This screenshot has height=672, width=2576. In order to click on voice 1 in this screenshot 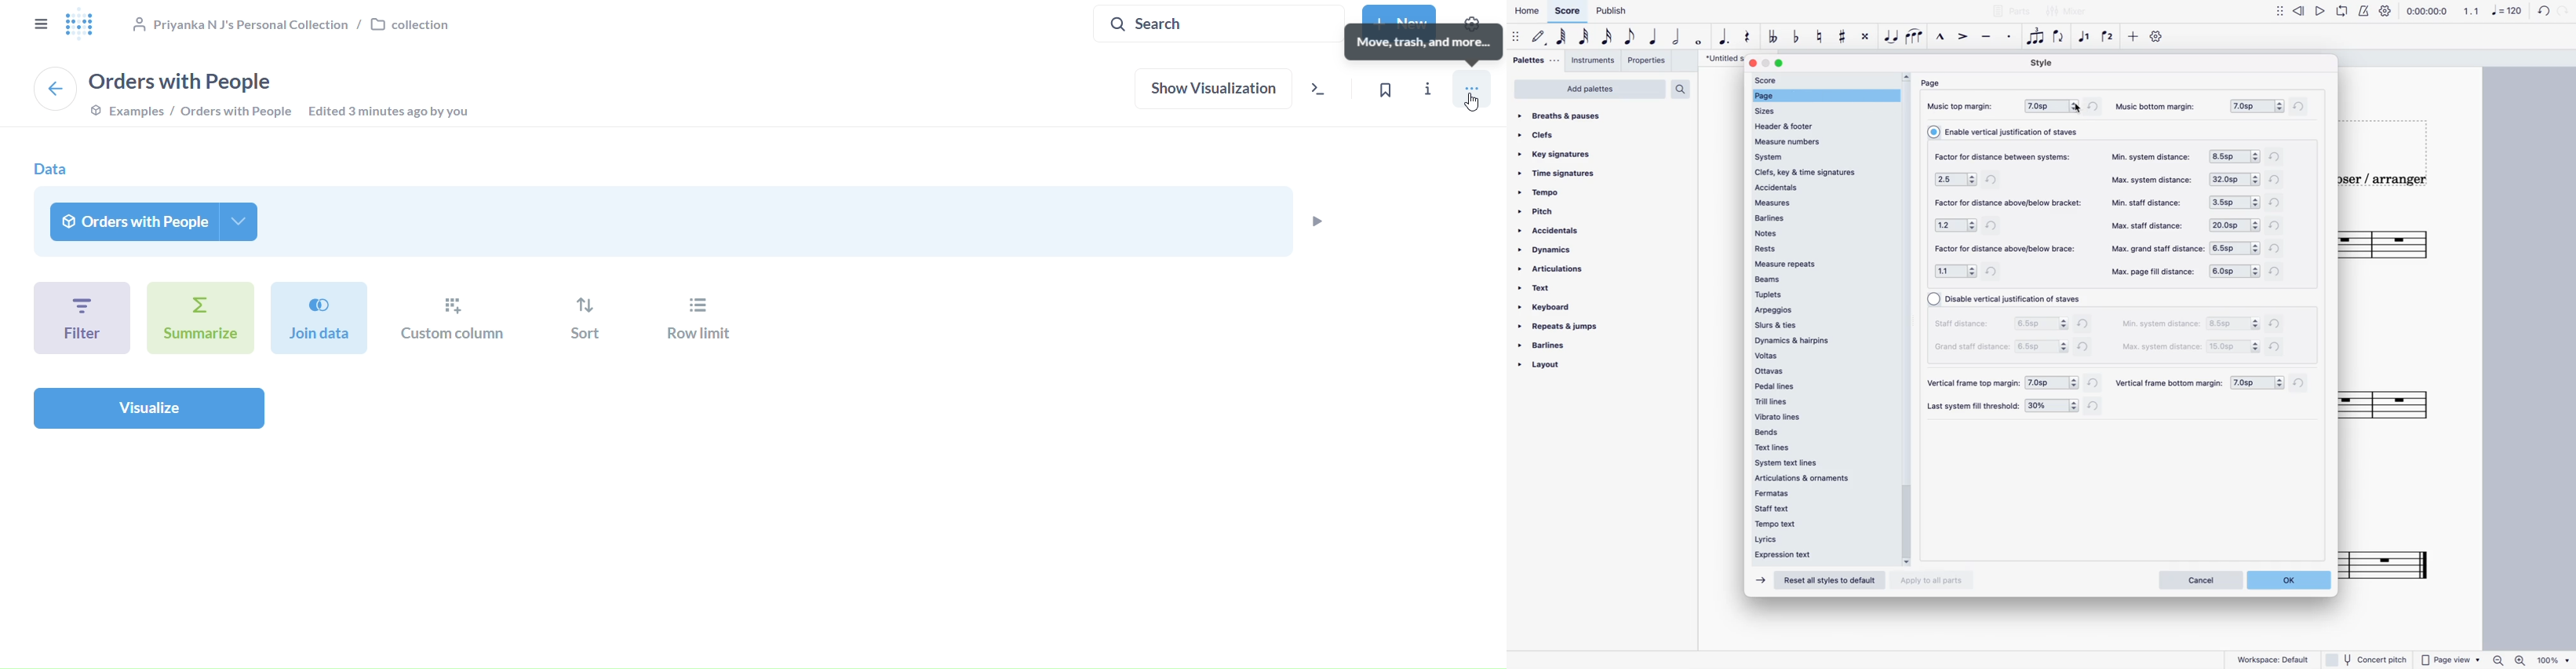, I will do `click(2085, 38)`.